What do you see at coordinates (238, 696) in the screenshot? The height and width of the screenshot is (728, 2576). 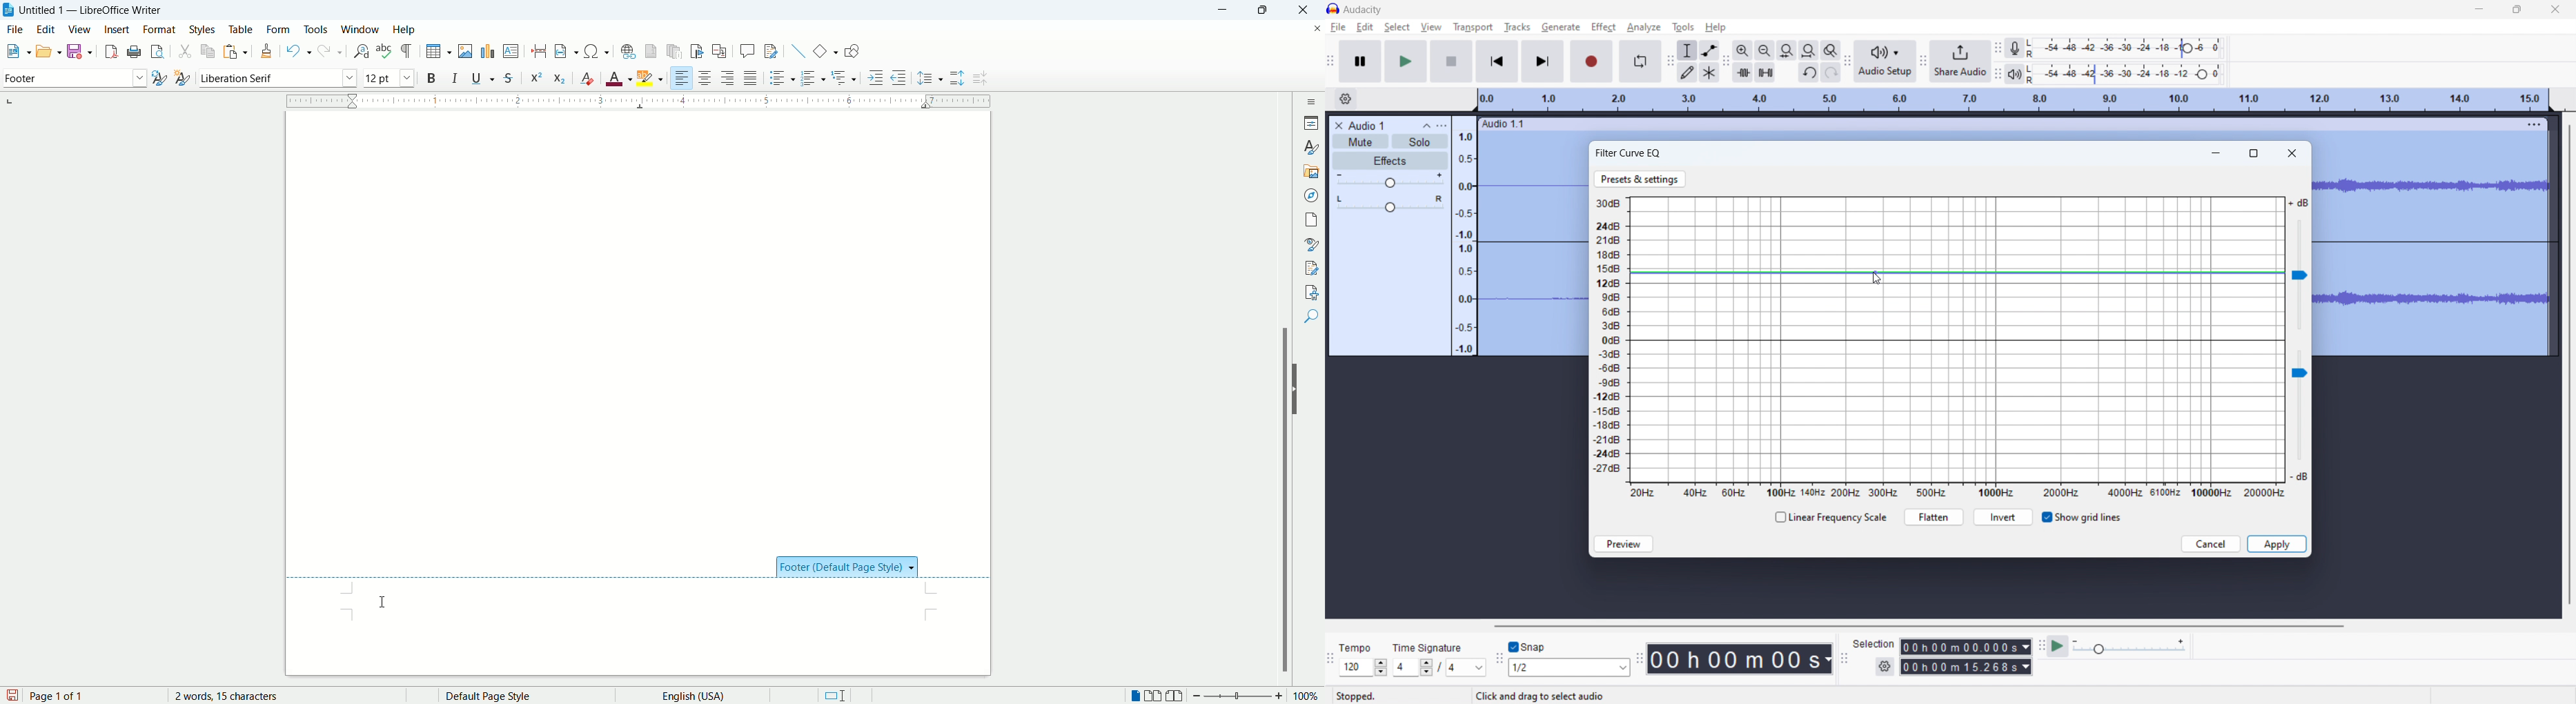 I see `word count` at bounding box center [238, 696].